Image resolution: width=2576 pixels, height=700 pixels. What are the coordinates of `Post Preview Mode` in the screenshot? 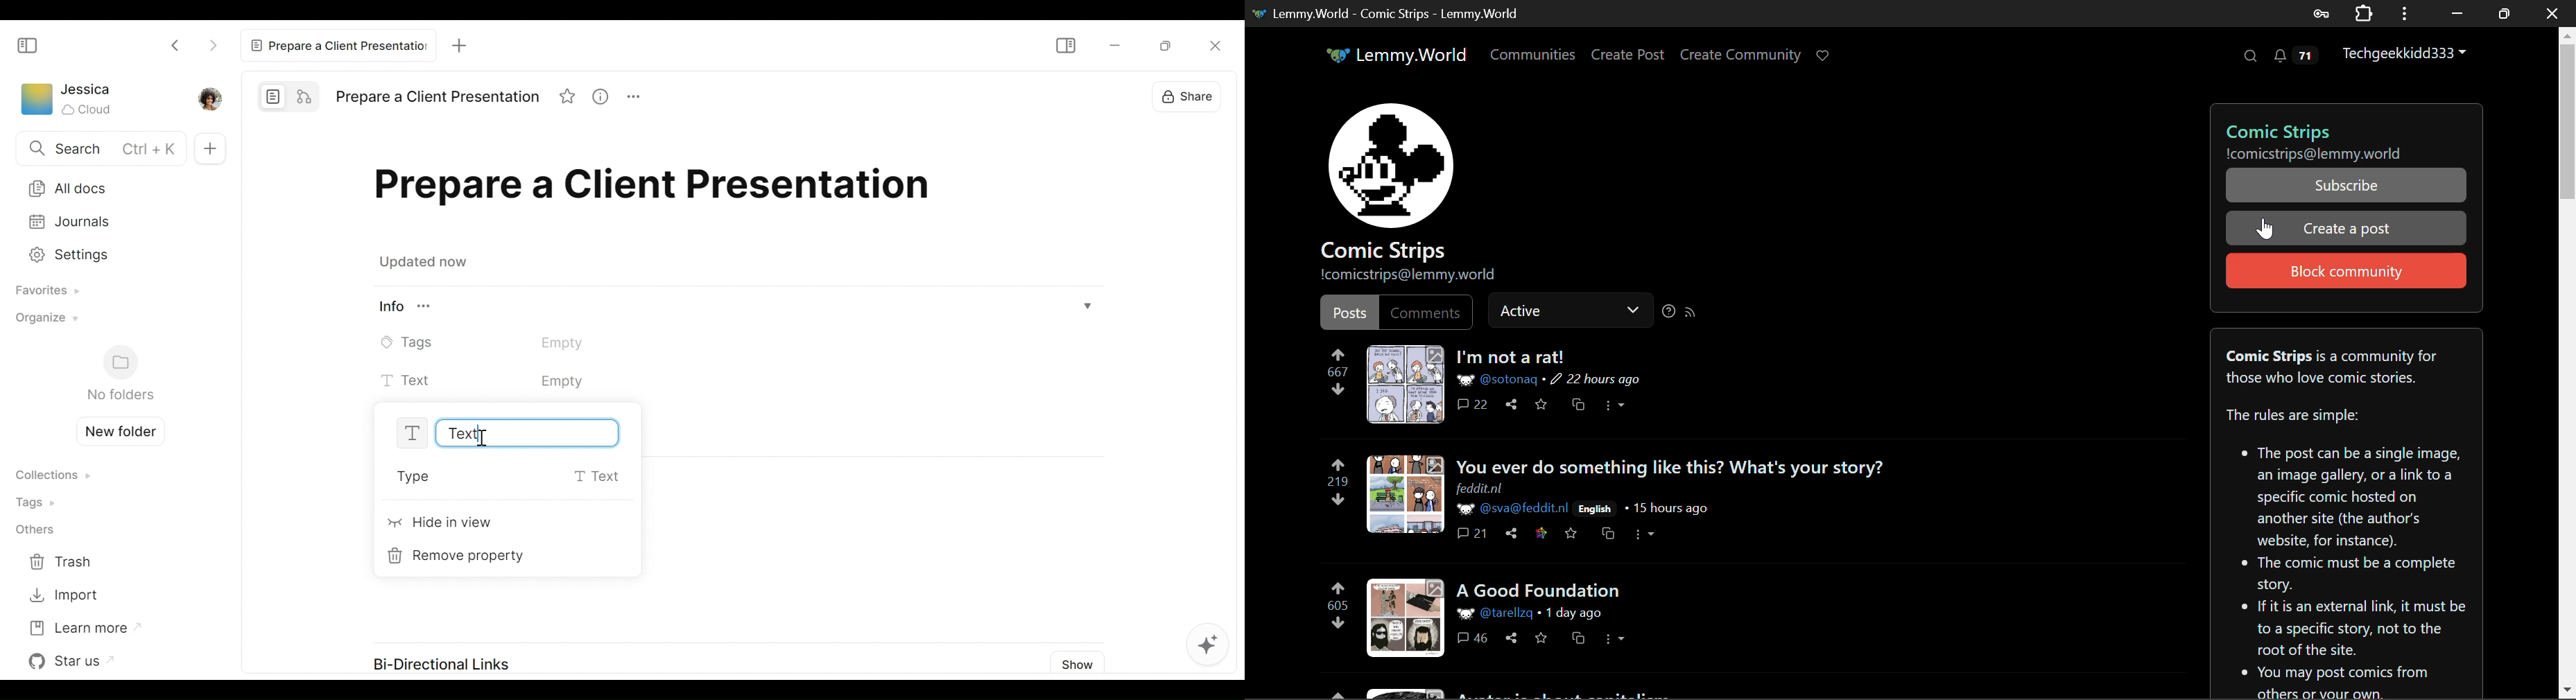 It's located at (1404, 618).